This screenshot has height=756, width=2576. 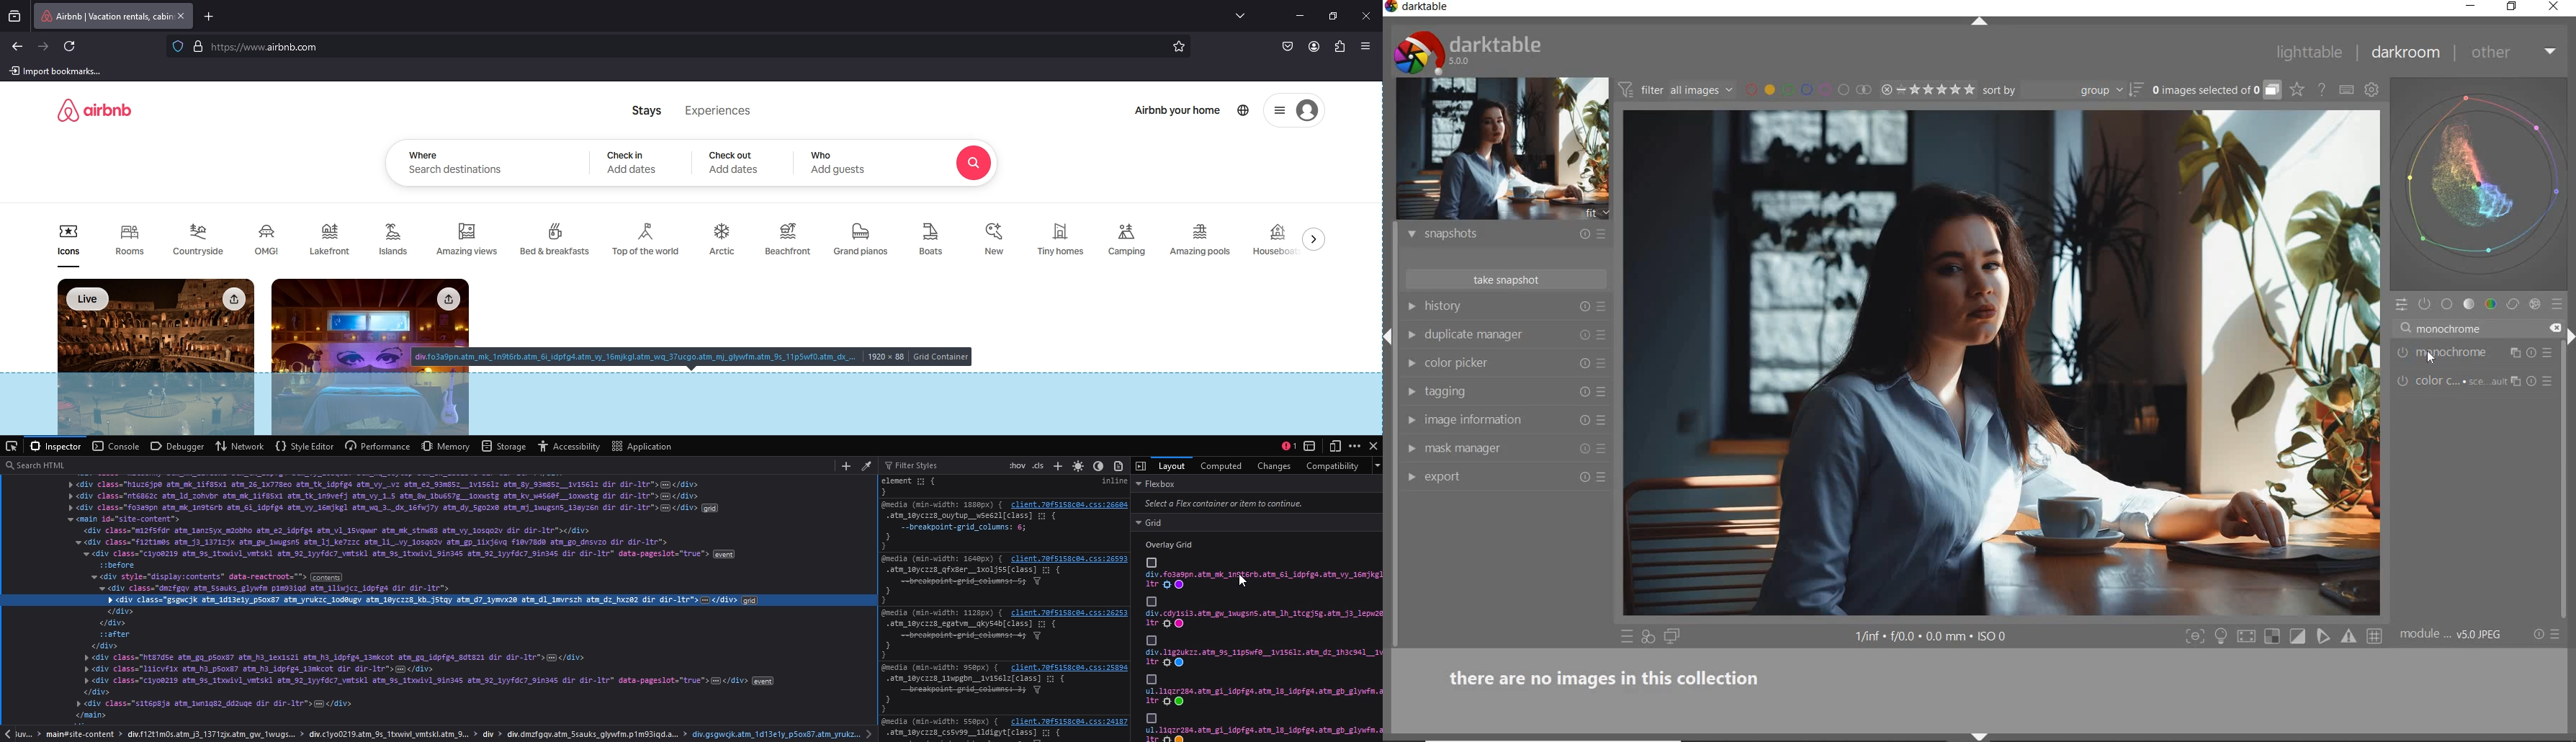 What do you see at coordinates (942, 667) in the screenshot?
I see `media query ` at bounding box center [942, 667].